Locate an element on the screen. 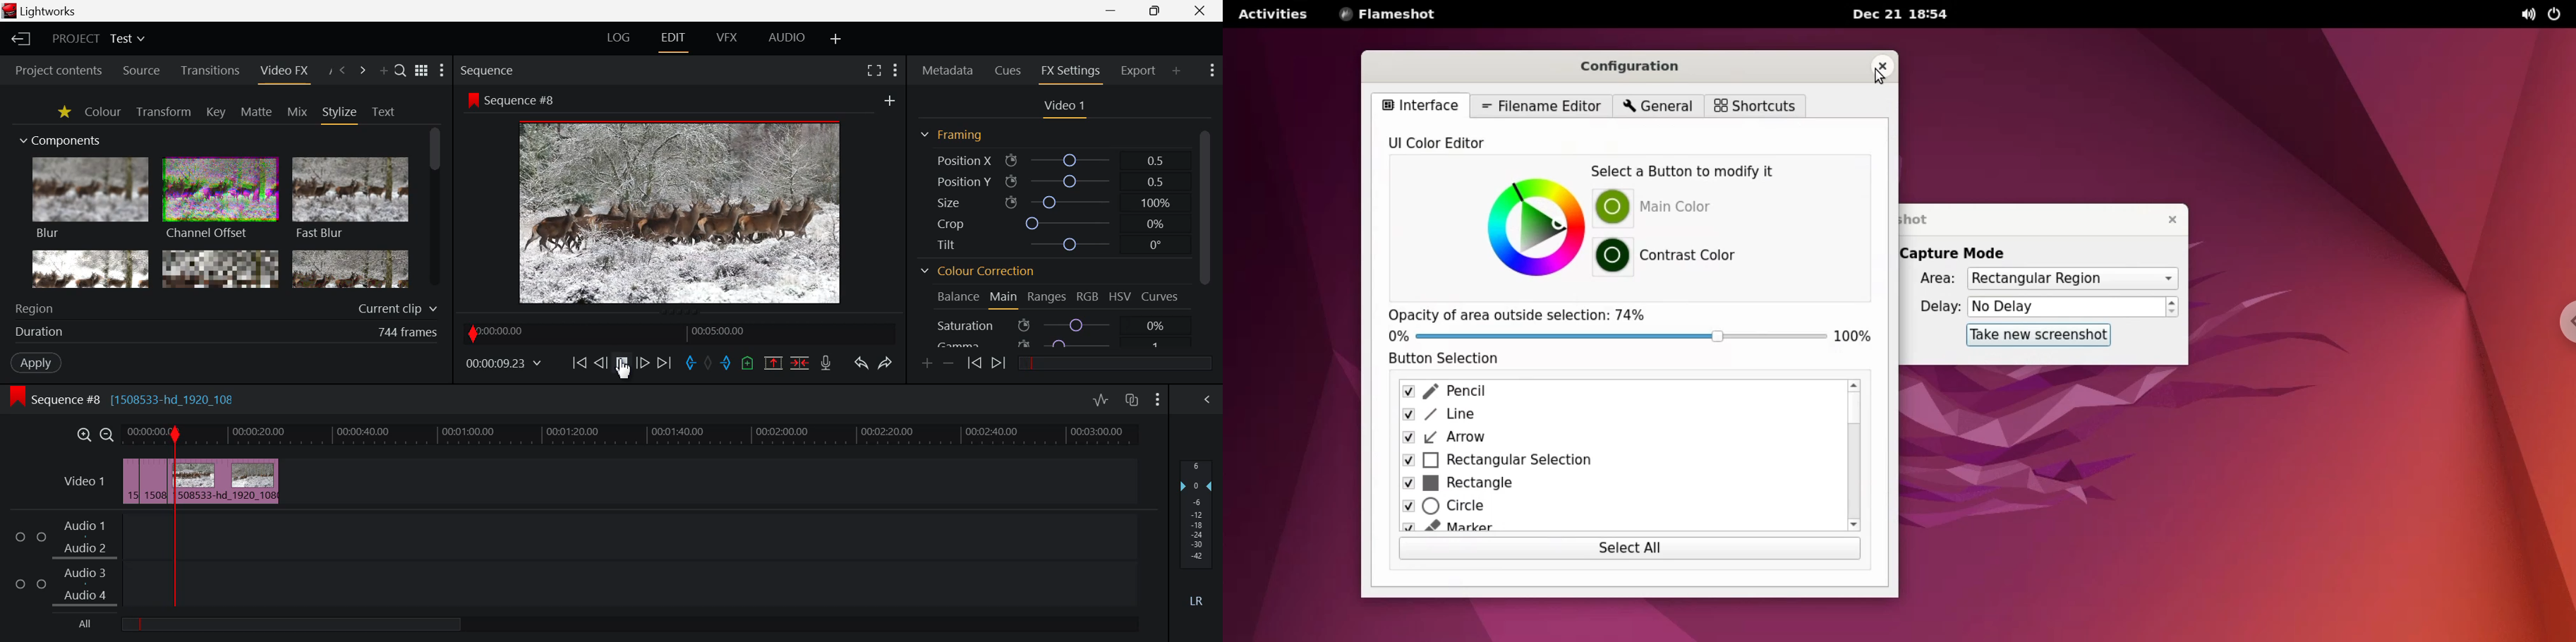 The height and width of the screenshot is (644, 2576). Timeline Track is located at coordinates (634, 436).